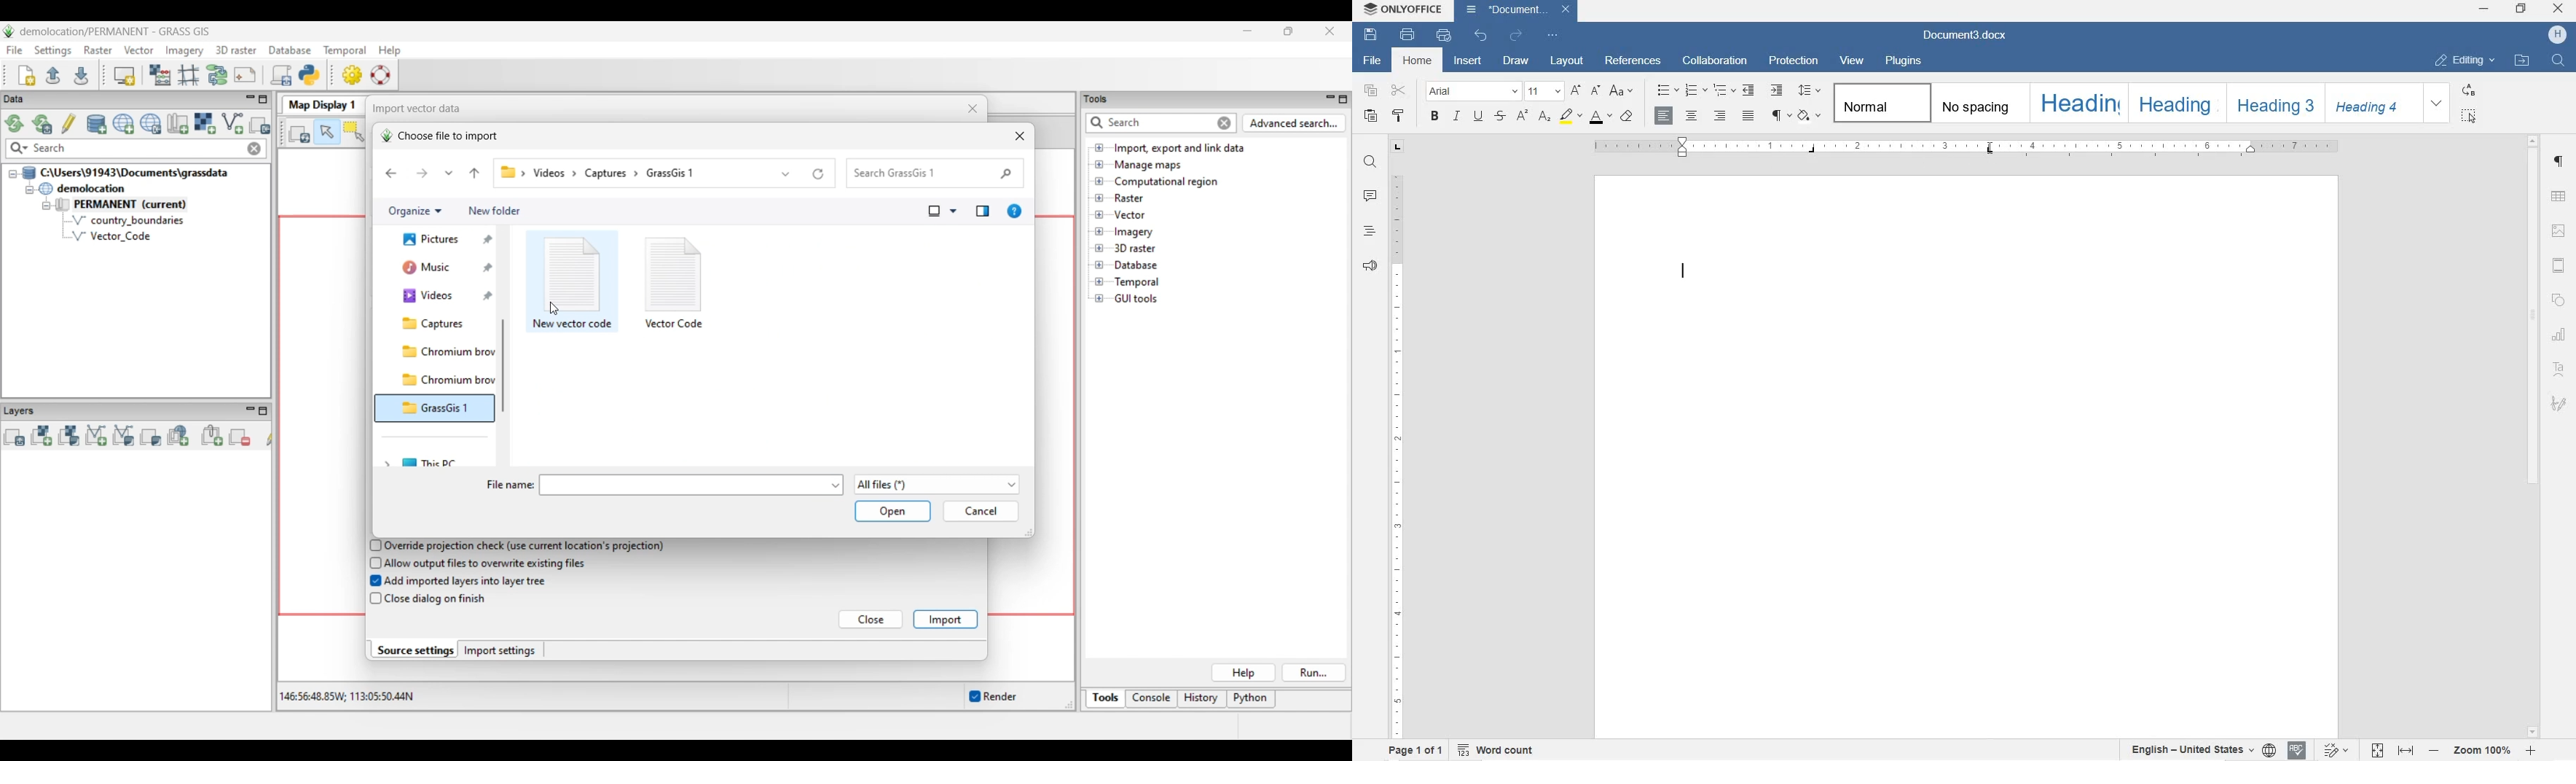 The image size is (2576, 784). I want to click on Add vector map layer, so click(96, 436).